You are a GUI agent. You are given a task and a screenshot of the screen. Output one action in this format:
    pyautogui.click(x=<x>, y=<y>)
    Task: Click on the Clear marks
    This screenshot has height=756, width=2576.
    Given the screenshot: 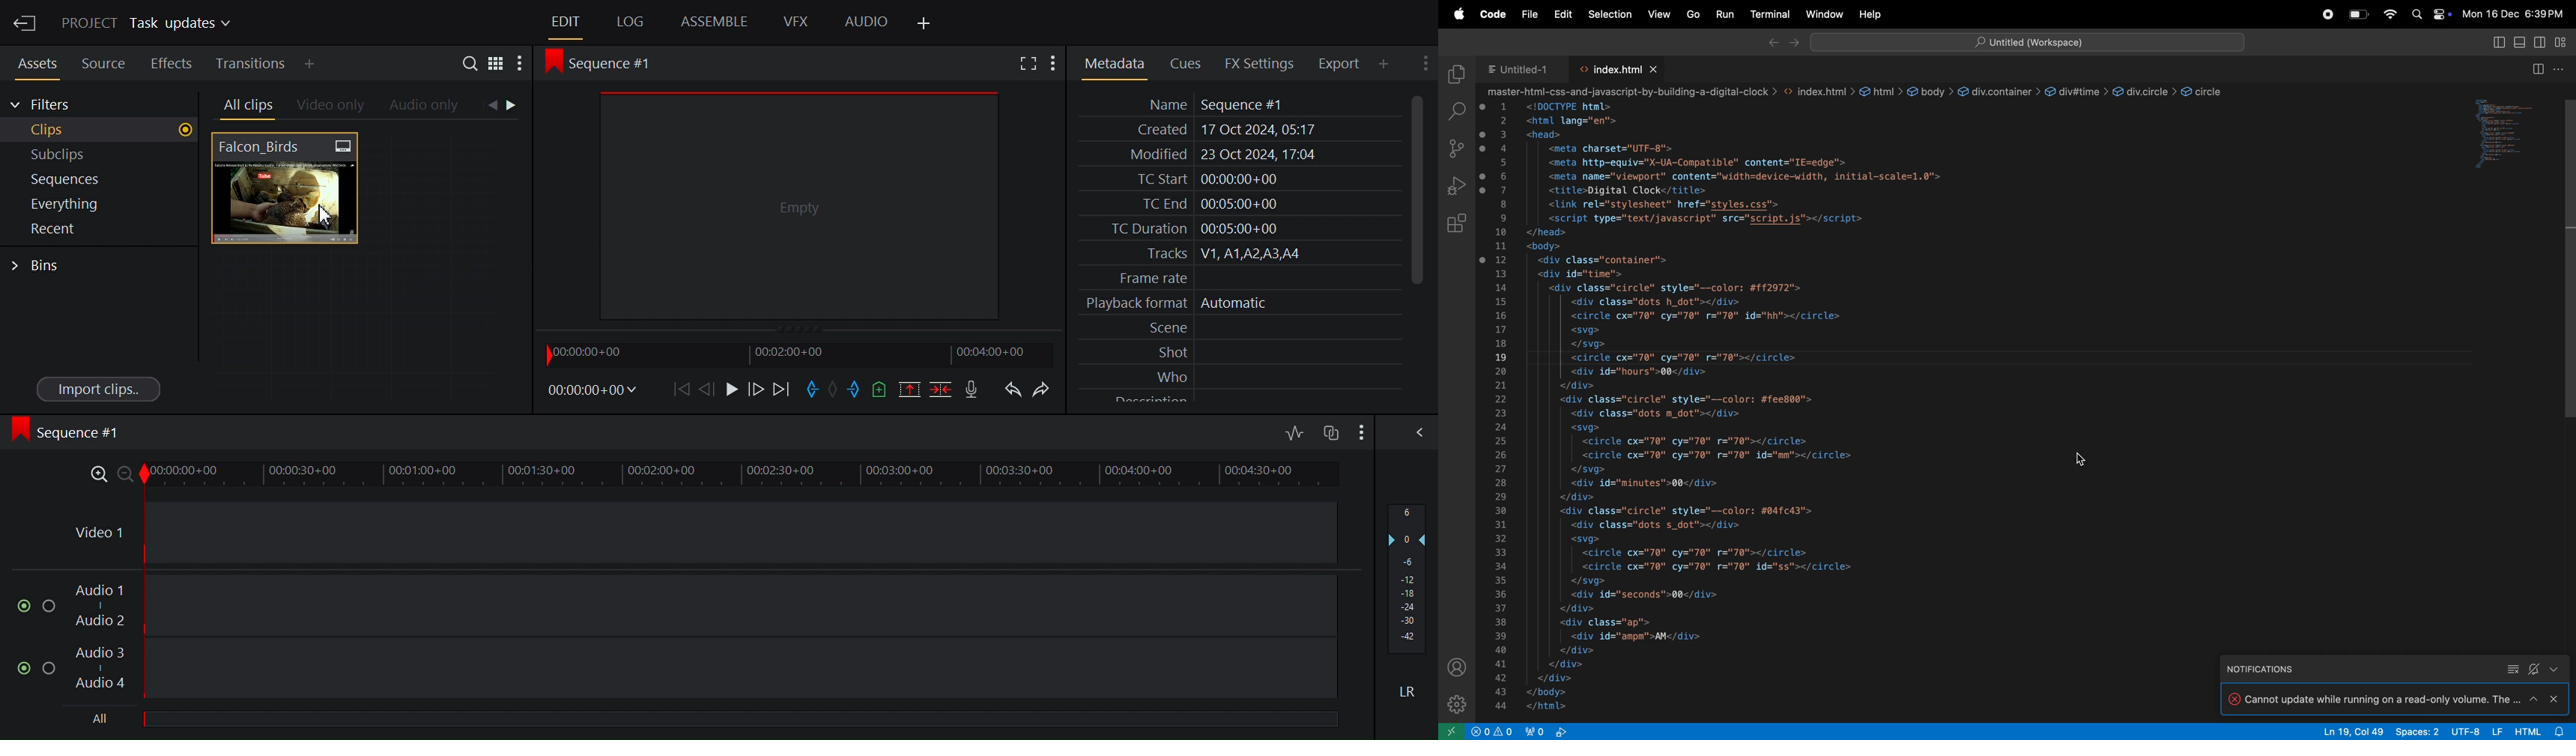 What is the action you would take?
    pyautogui.click(x=835, y=389)
    